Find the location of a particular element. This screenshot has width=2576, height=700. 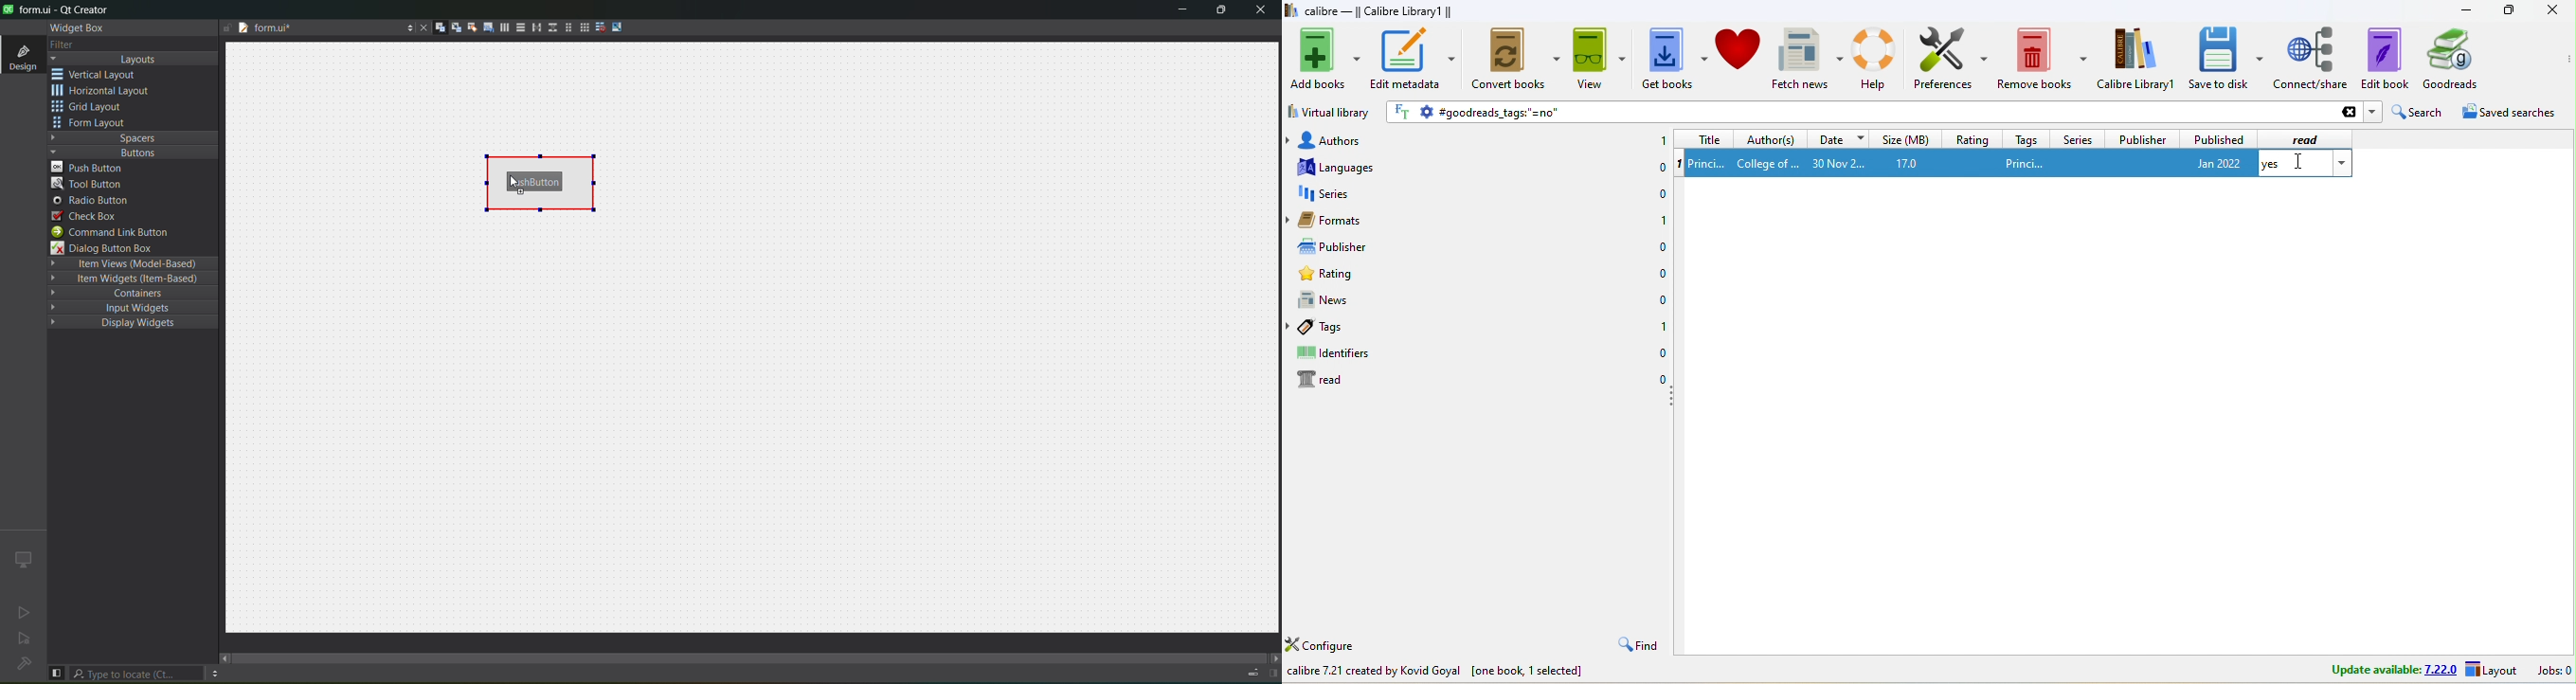

yes is located at coordinates (2269, 164).